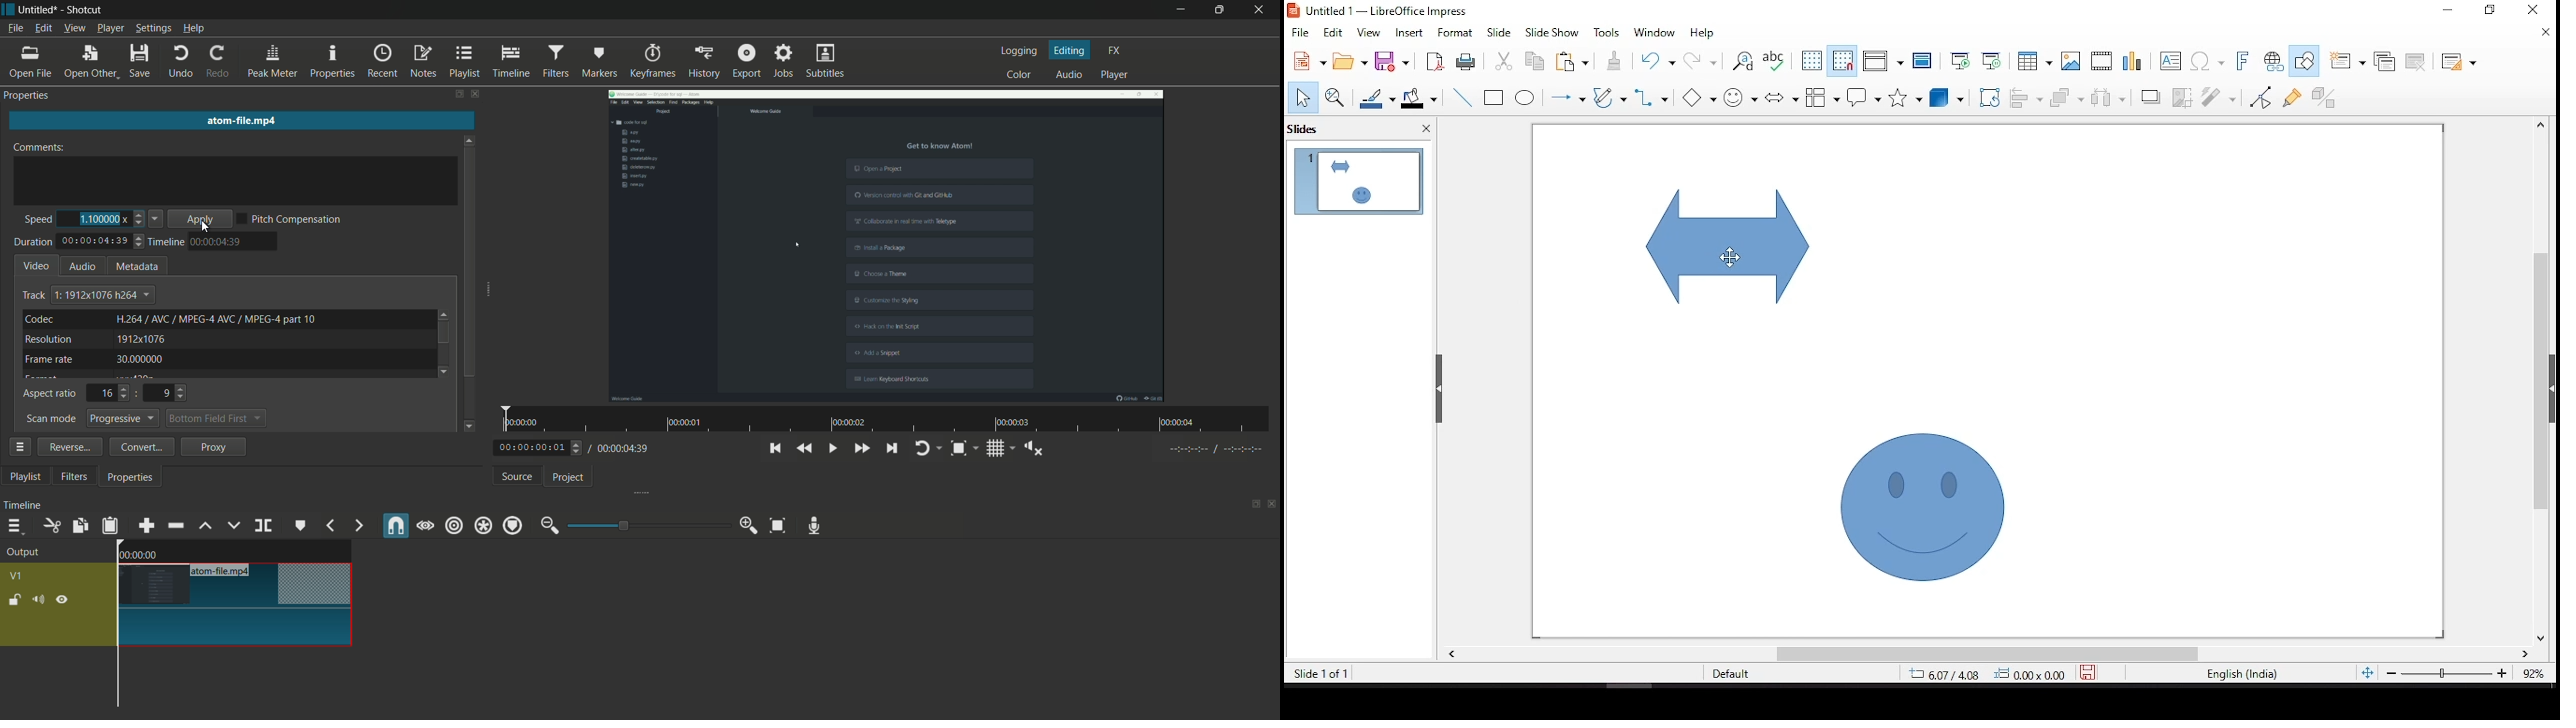  Describe the element at coordinates (1536, 62) in the screenshot. I see `copy` at that location.